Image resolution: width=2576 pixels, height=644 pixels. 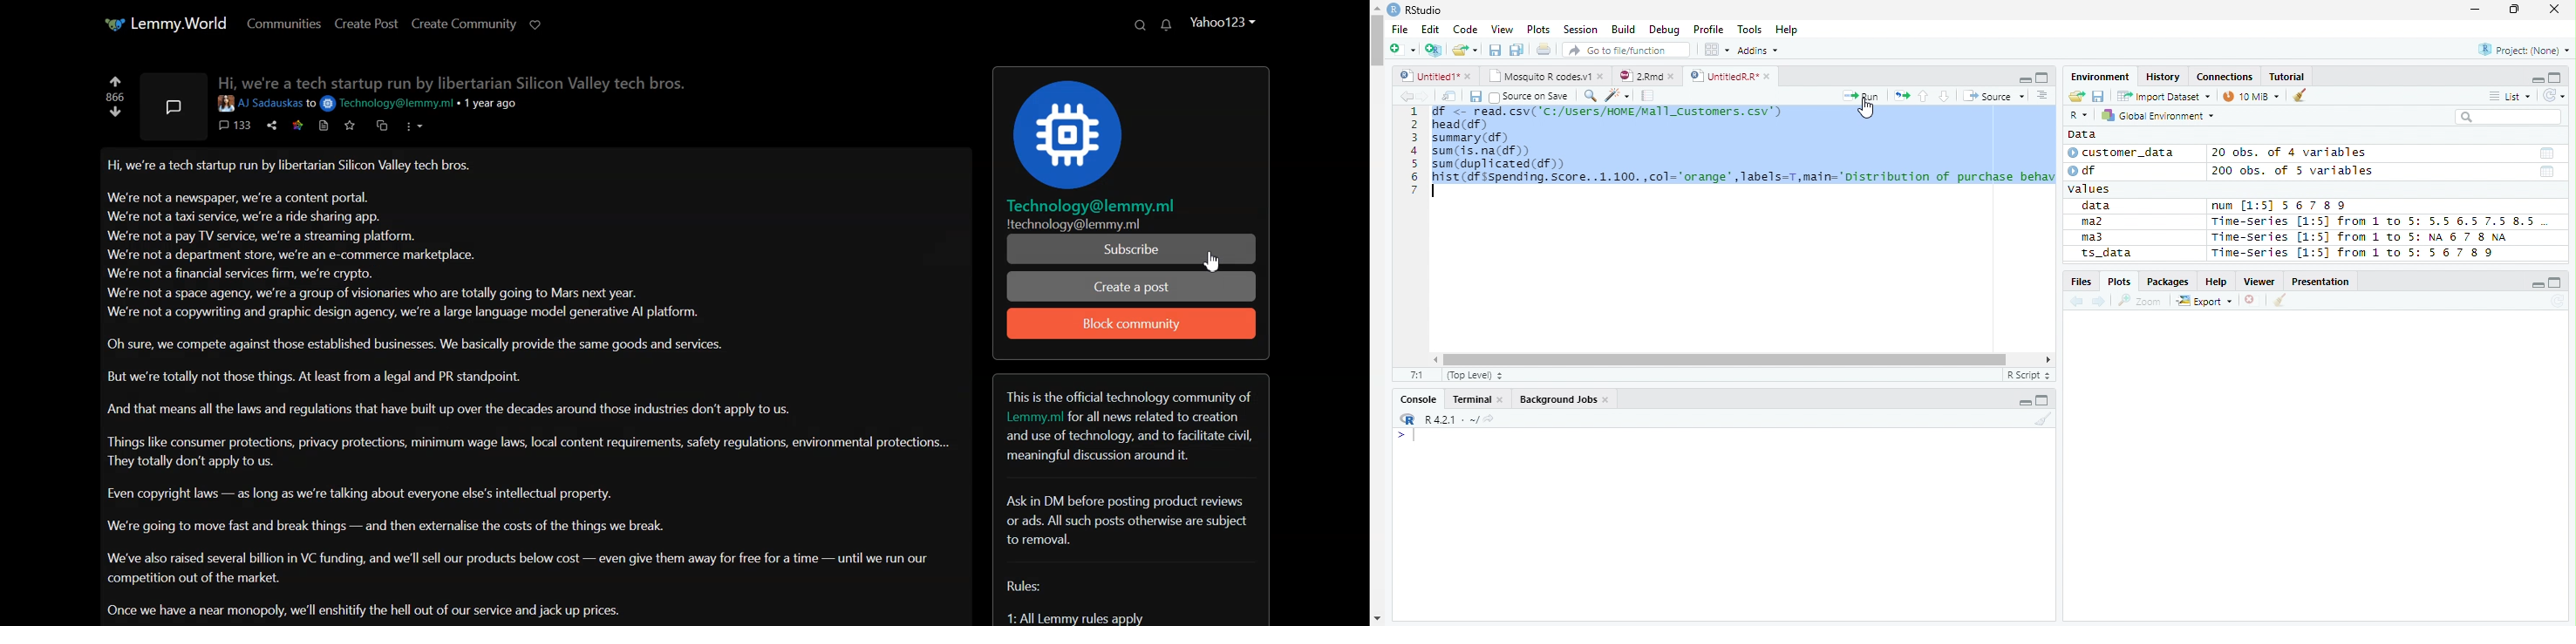 What do you see at coordinates (1867, 110) in the screenshot?
I see `Cursor` at bounding box center [1867, 110].